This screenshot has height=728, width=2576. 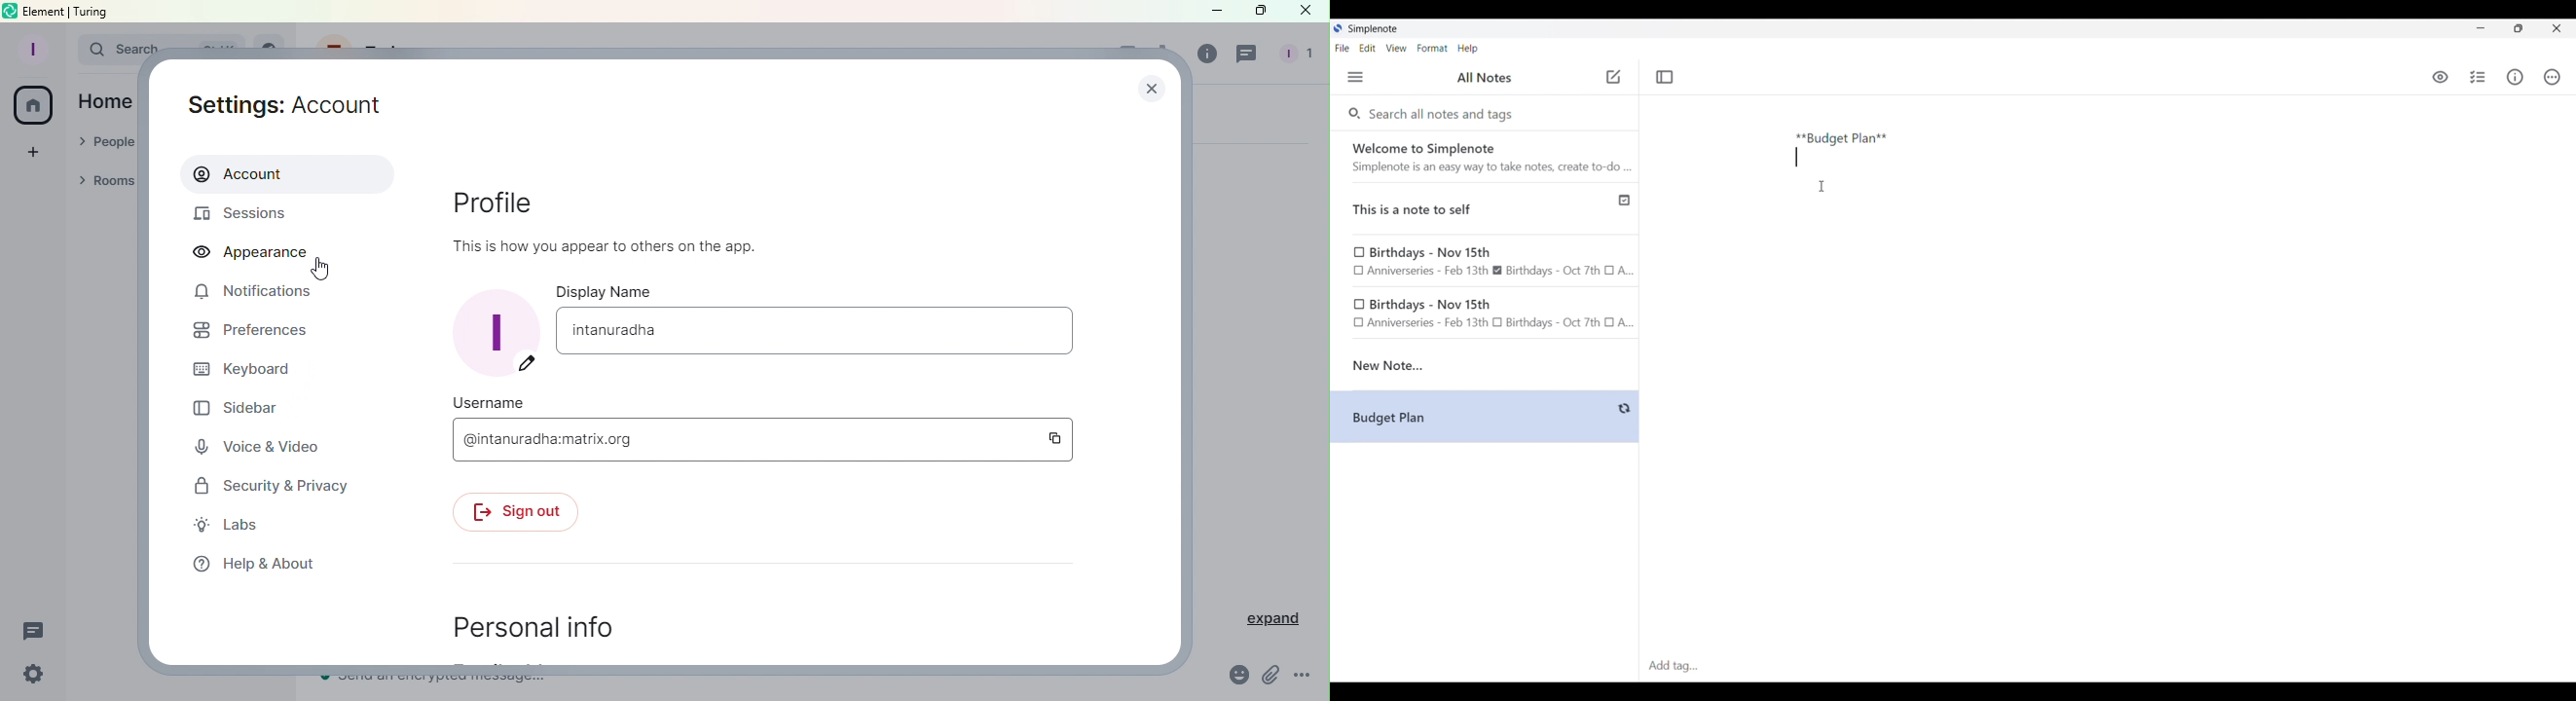 I want to click on Menu, so click(x=1355, y=77).